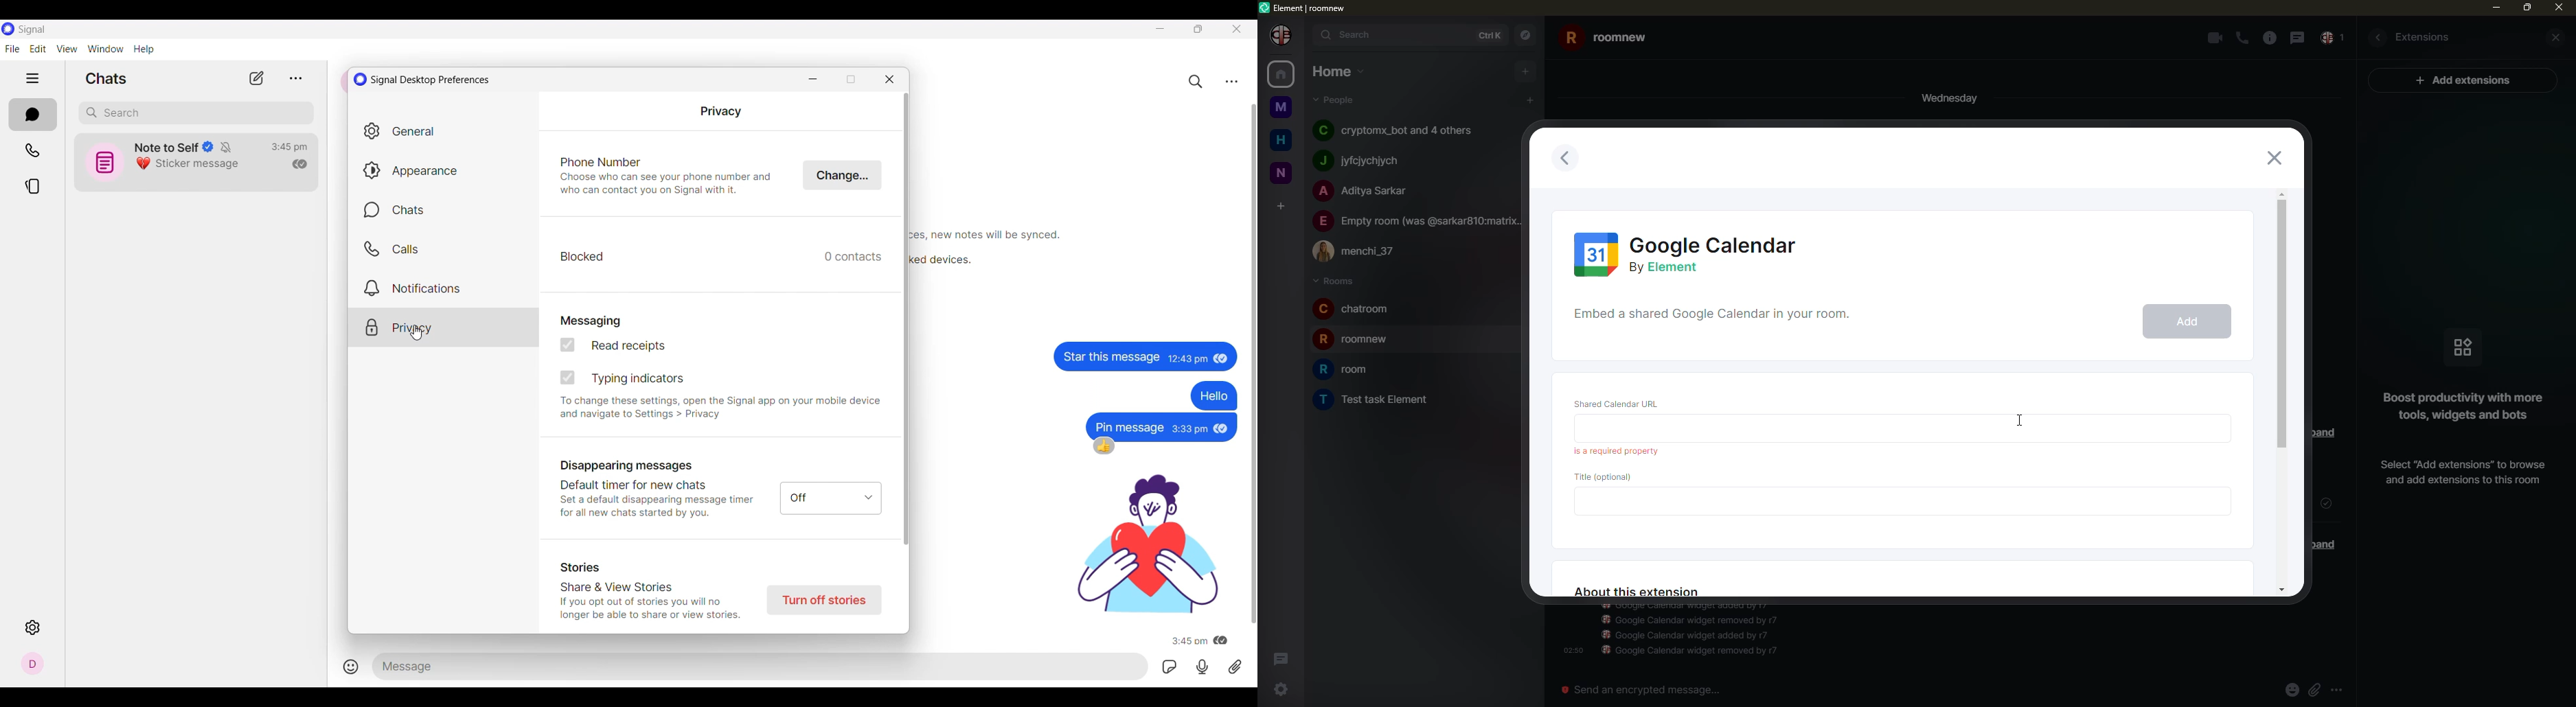 The width and height of the screenshot is (2576, 728). What do you see at coordinates (2313, 688) in the screenshot?
I see `attach` at bounding box center [2313, 688].